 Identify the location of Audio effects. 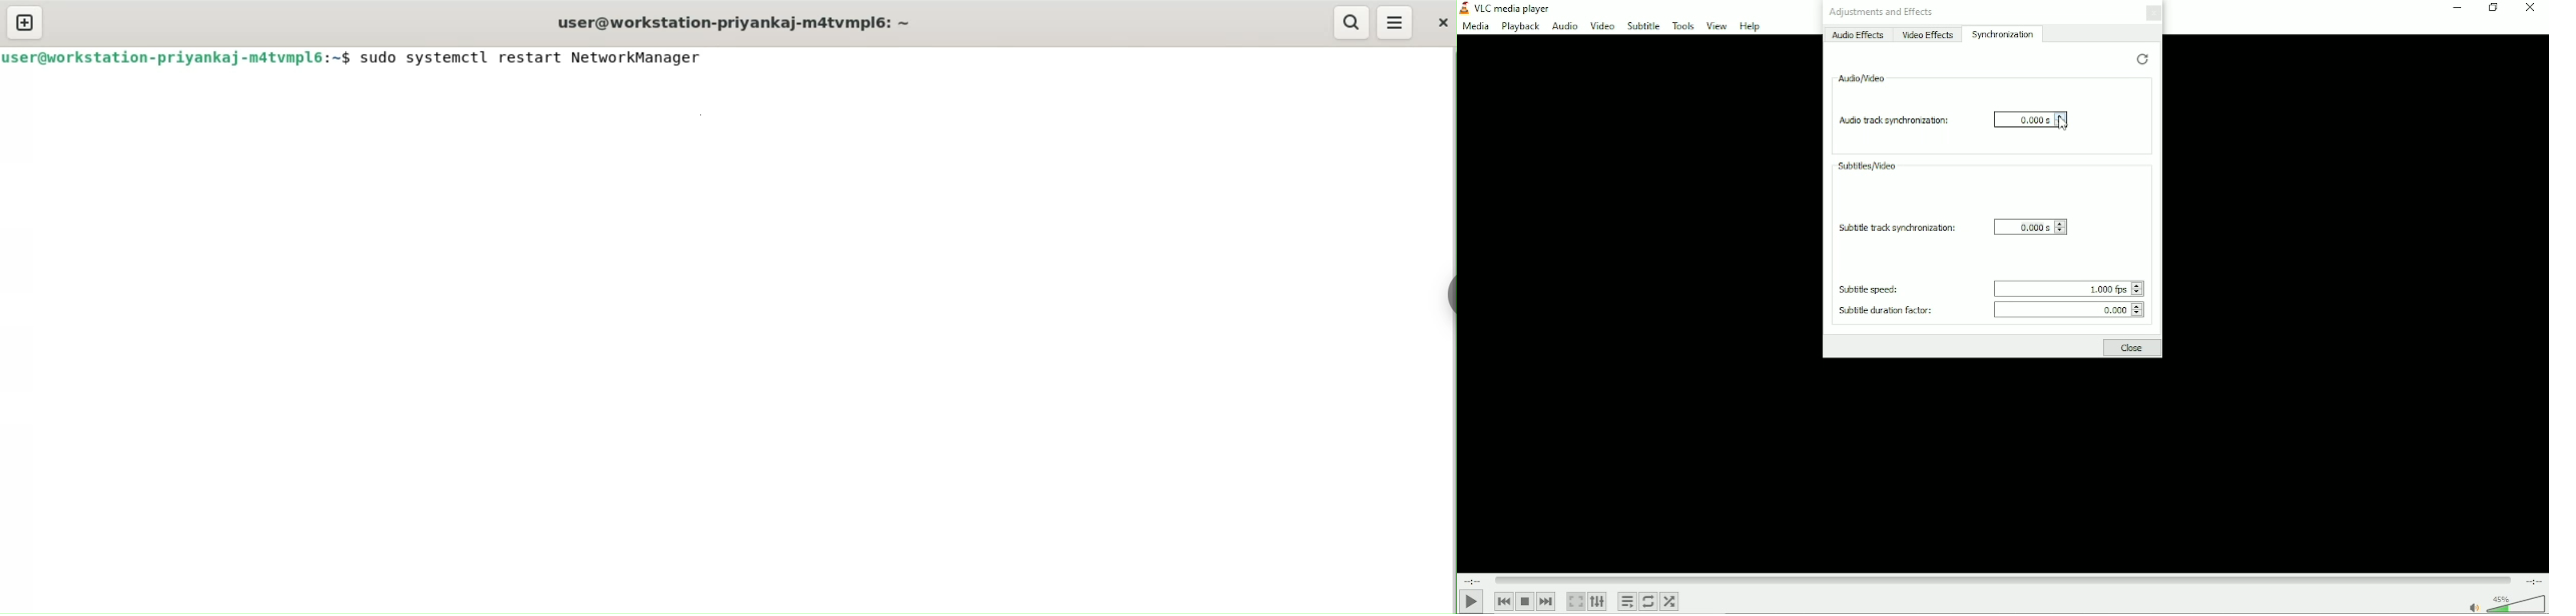
(1858, 34).